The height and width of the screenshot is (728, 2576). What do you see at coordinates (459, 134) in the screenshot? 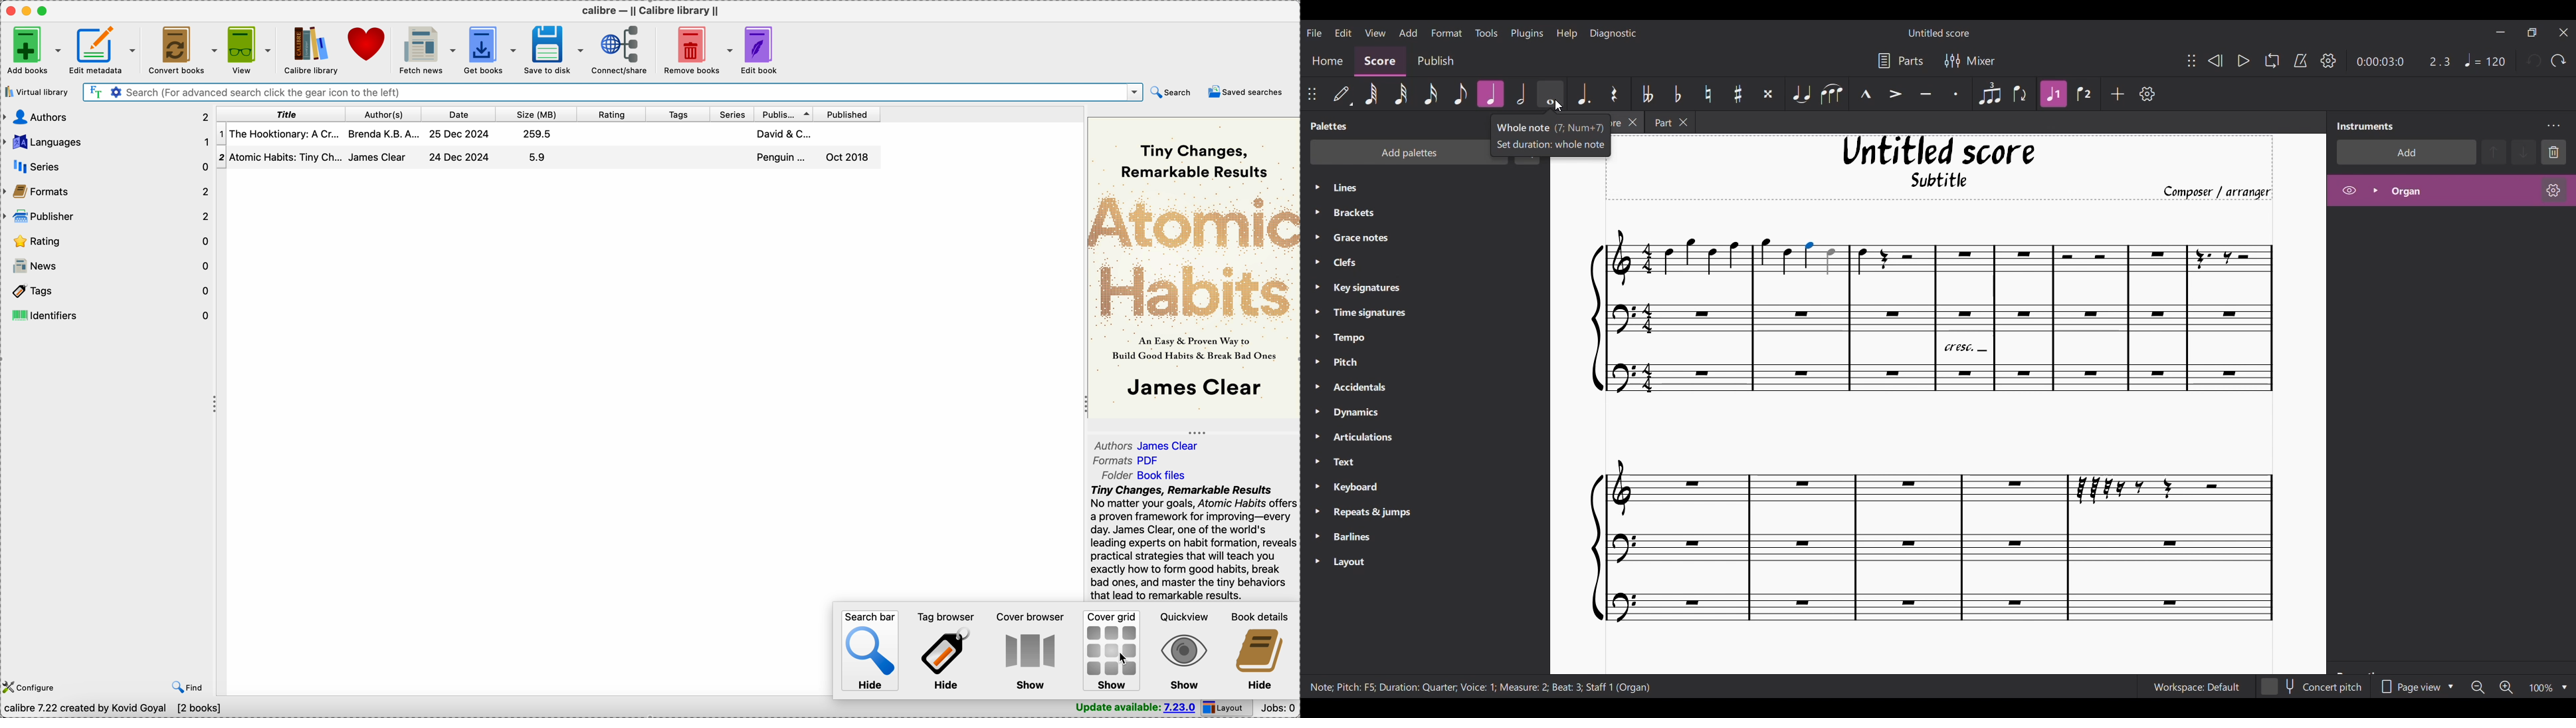
I see `25 Dec 2024` at bounding box center [459, 134].